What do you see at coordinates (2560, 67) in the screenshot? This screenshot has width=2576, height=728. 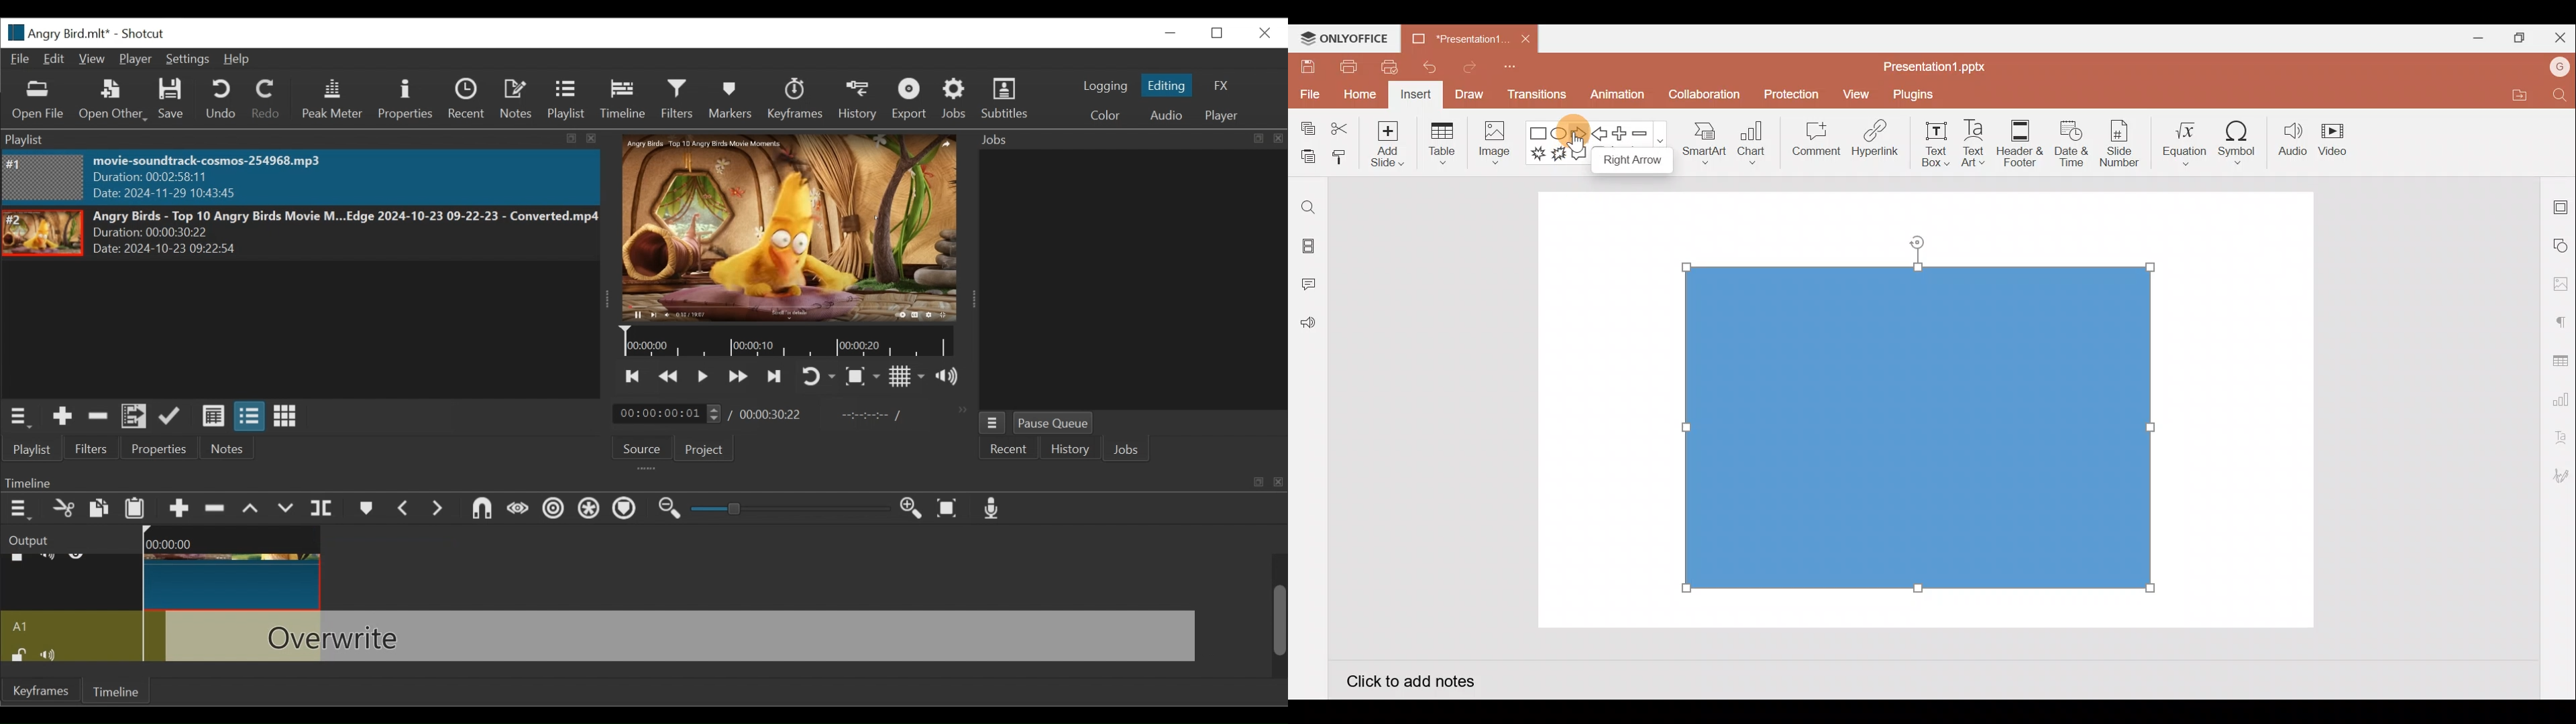 I see `Account name` at bounding box center [2560, 67].